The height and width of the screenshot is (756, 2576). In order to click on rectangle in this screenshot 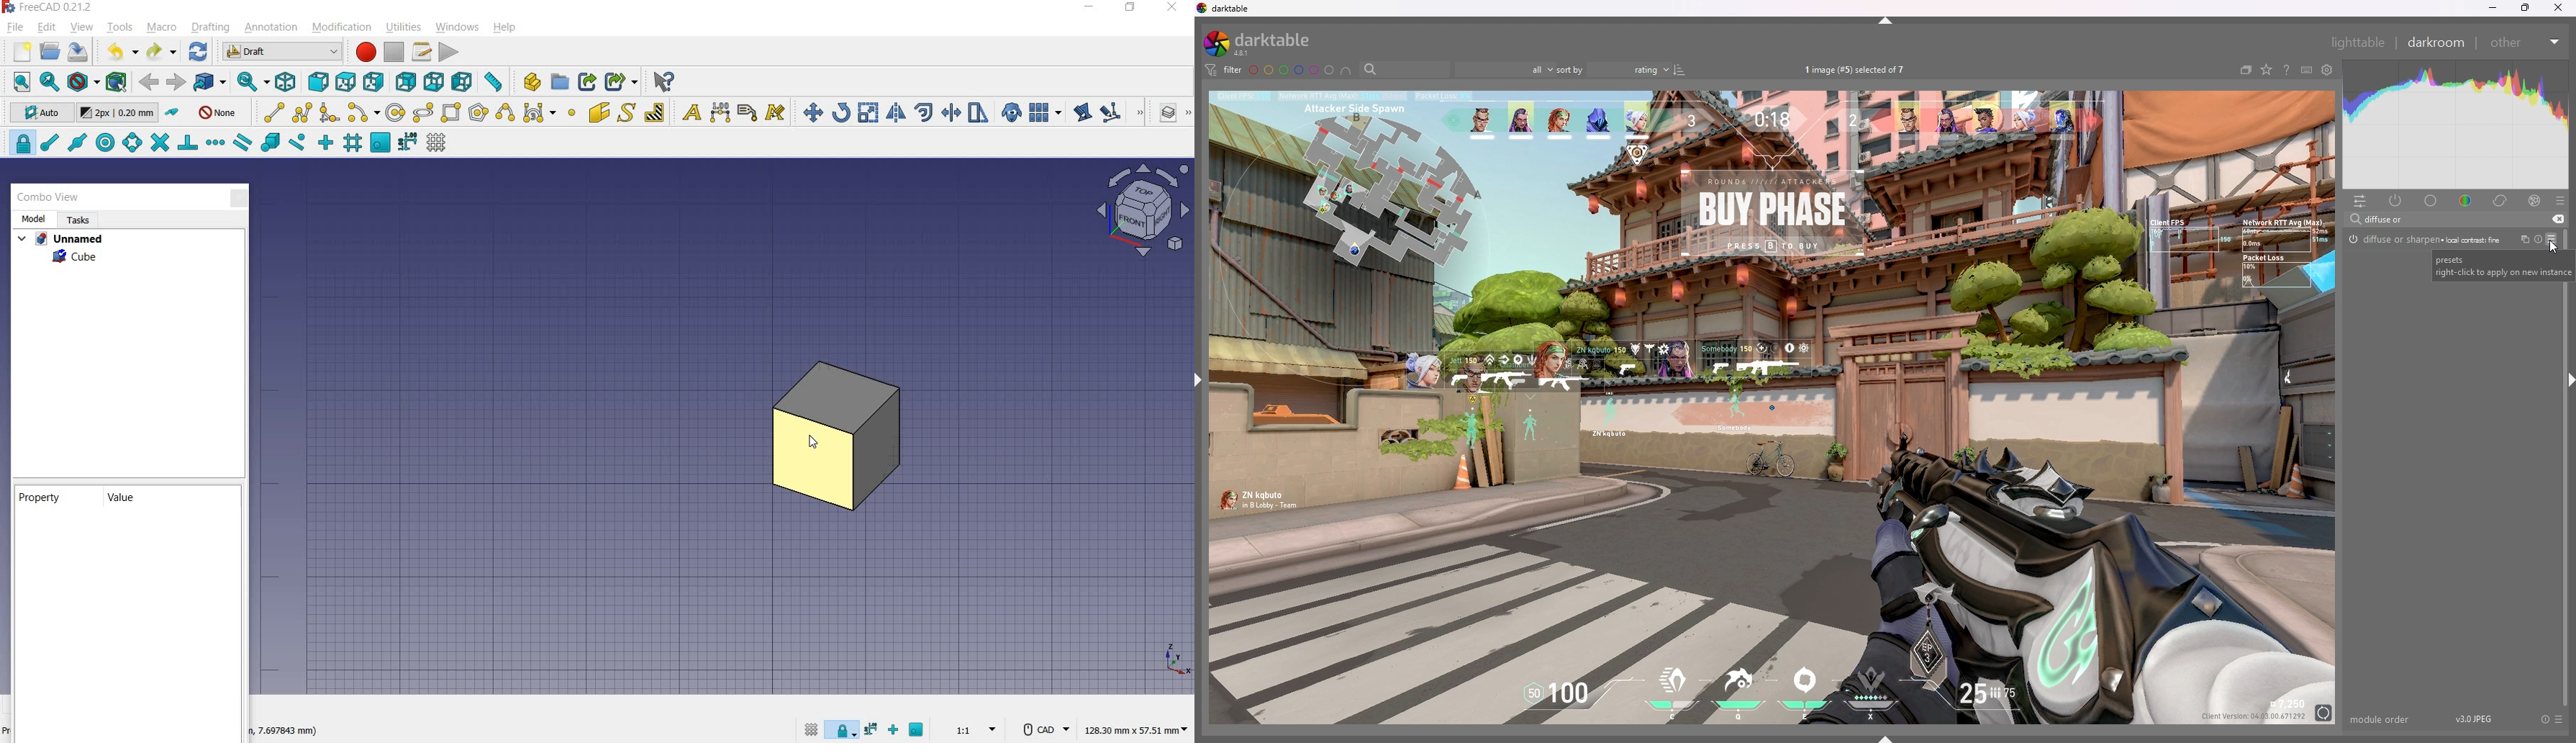, I will do `click(453, 112)`.